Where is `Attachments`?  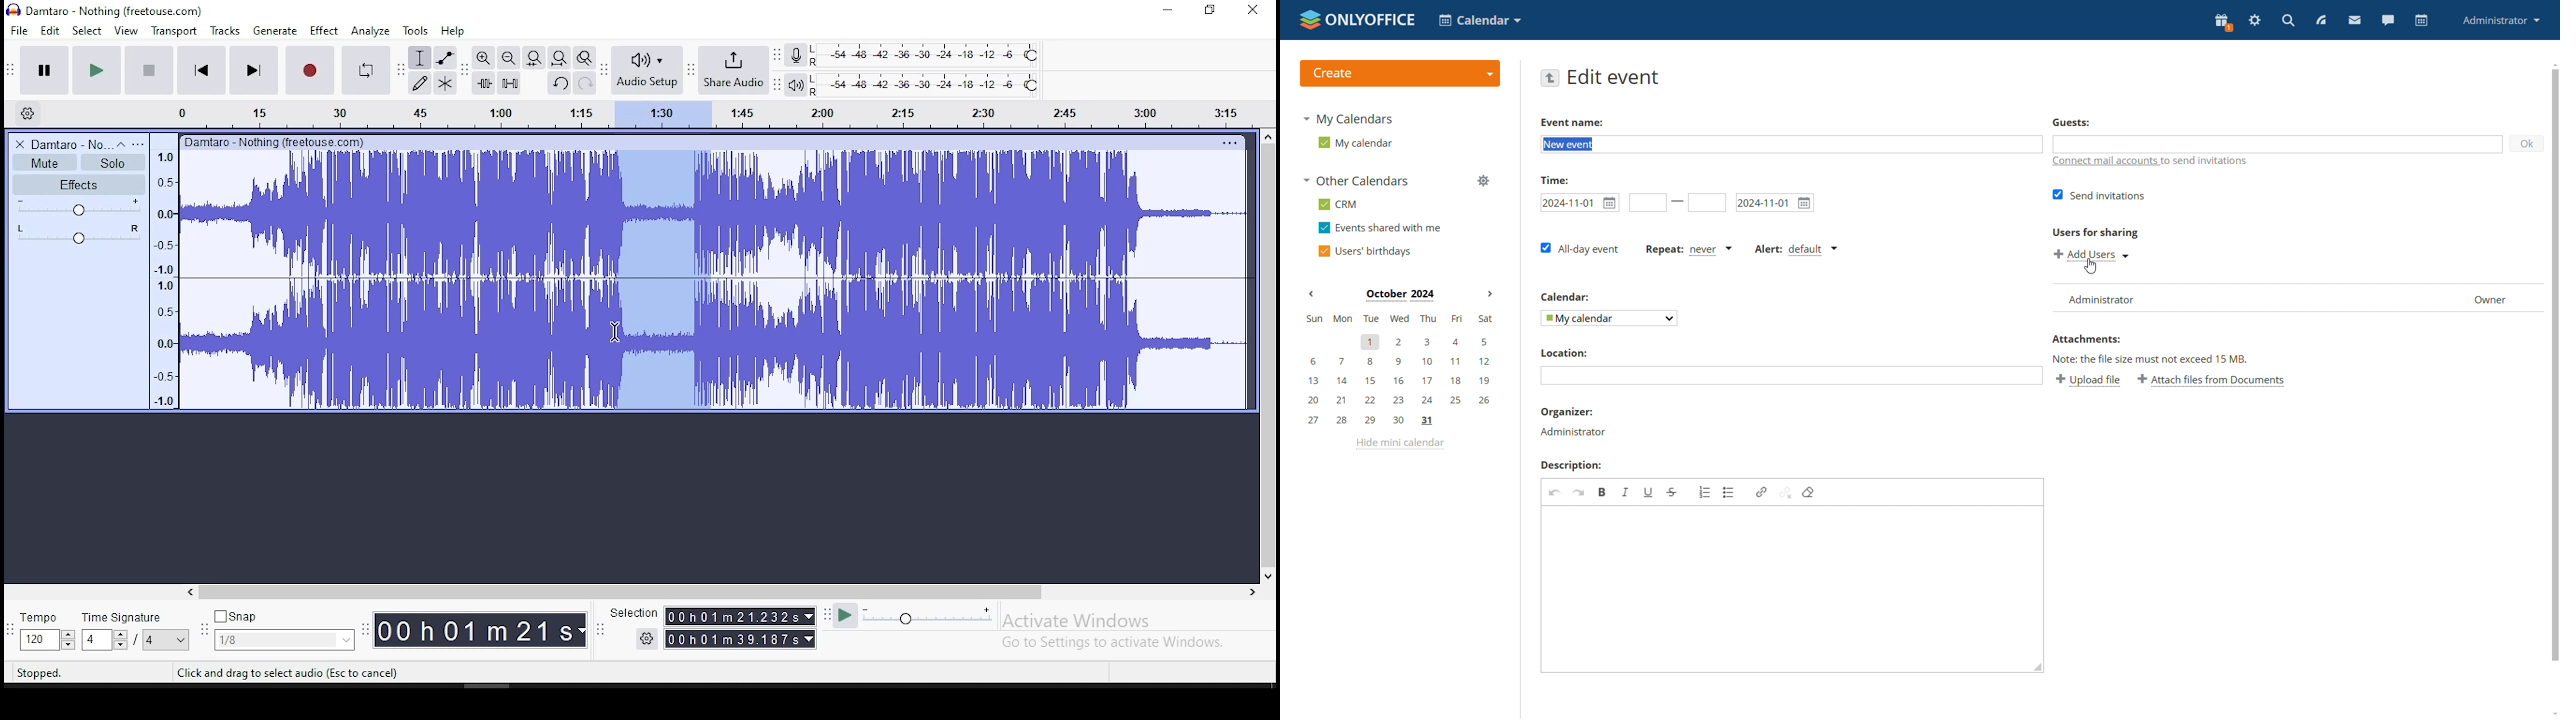 Attachments is located at coordinates (2086, 339).